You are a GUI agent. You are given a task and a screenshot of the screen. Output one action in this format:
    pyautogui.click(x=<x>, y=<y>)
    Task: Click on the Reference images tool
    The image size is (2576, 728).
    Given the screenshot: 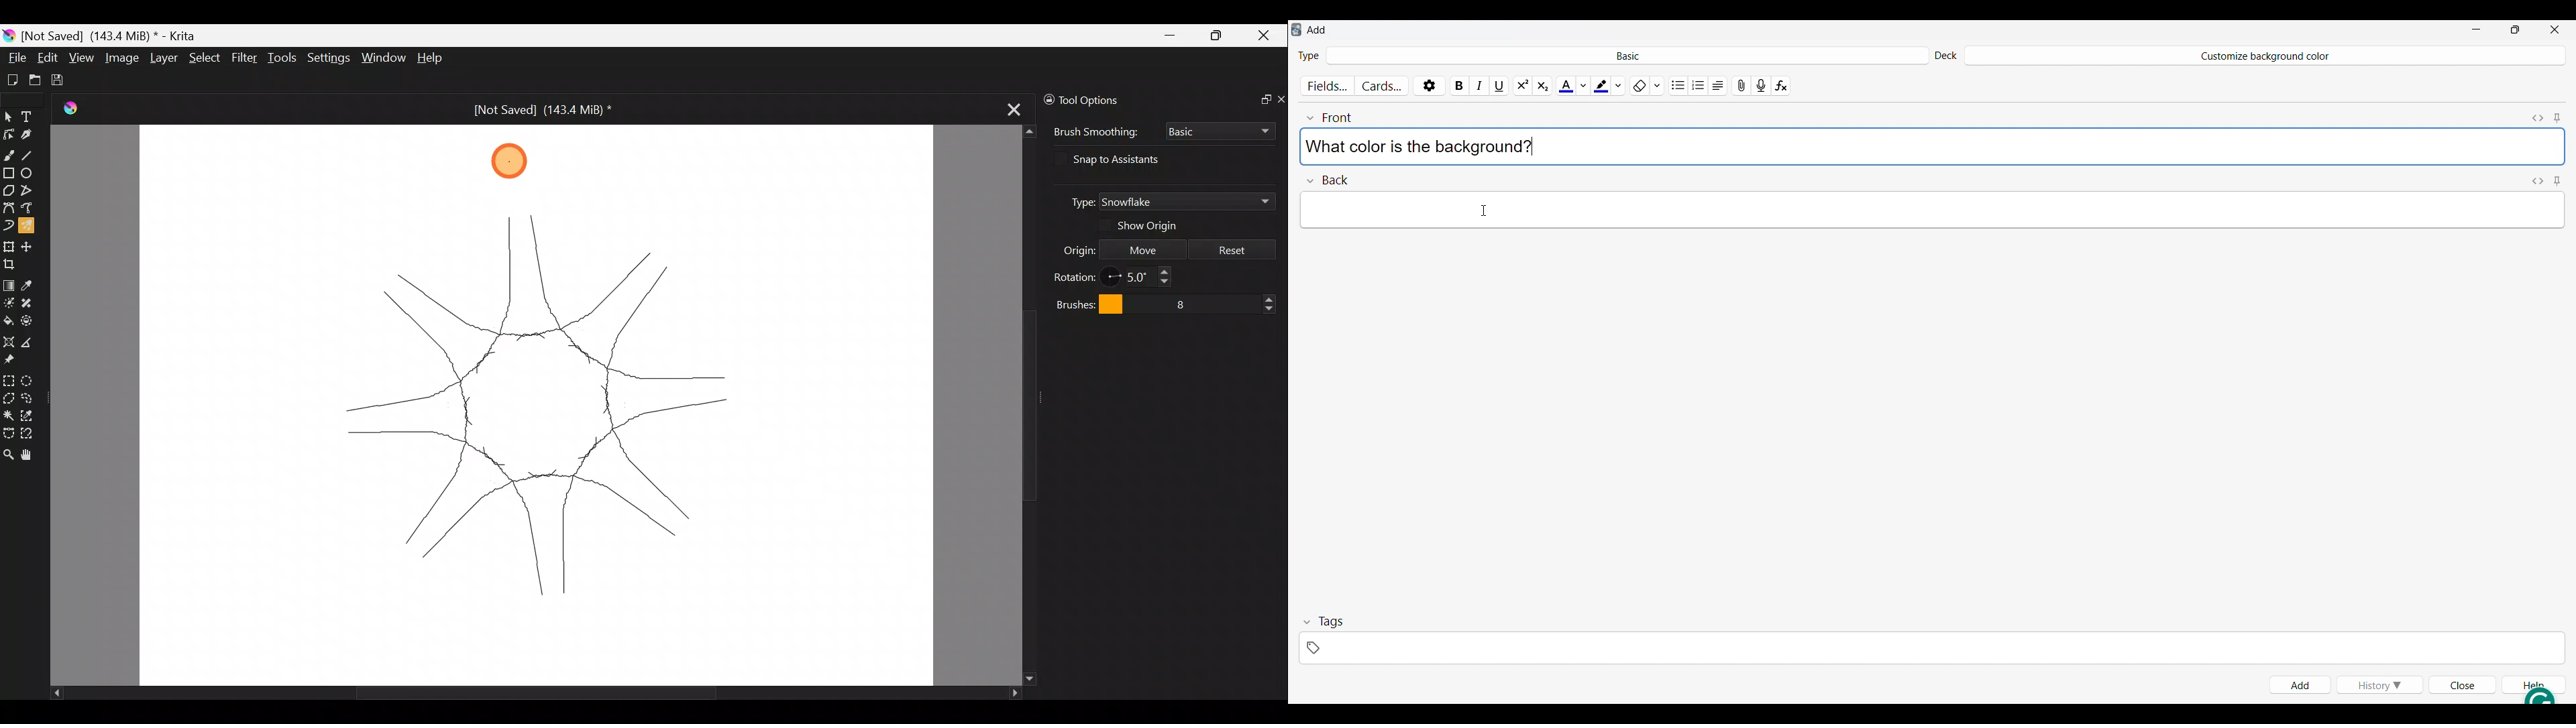 What is the action you would take?
    pyautogui.click(x=19, y=359)
    